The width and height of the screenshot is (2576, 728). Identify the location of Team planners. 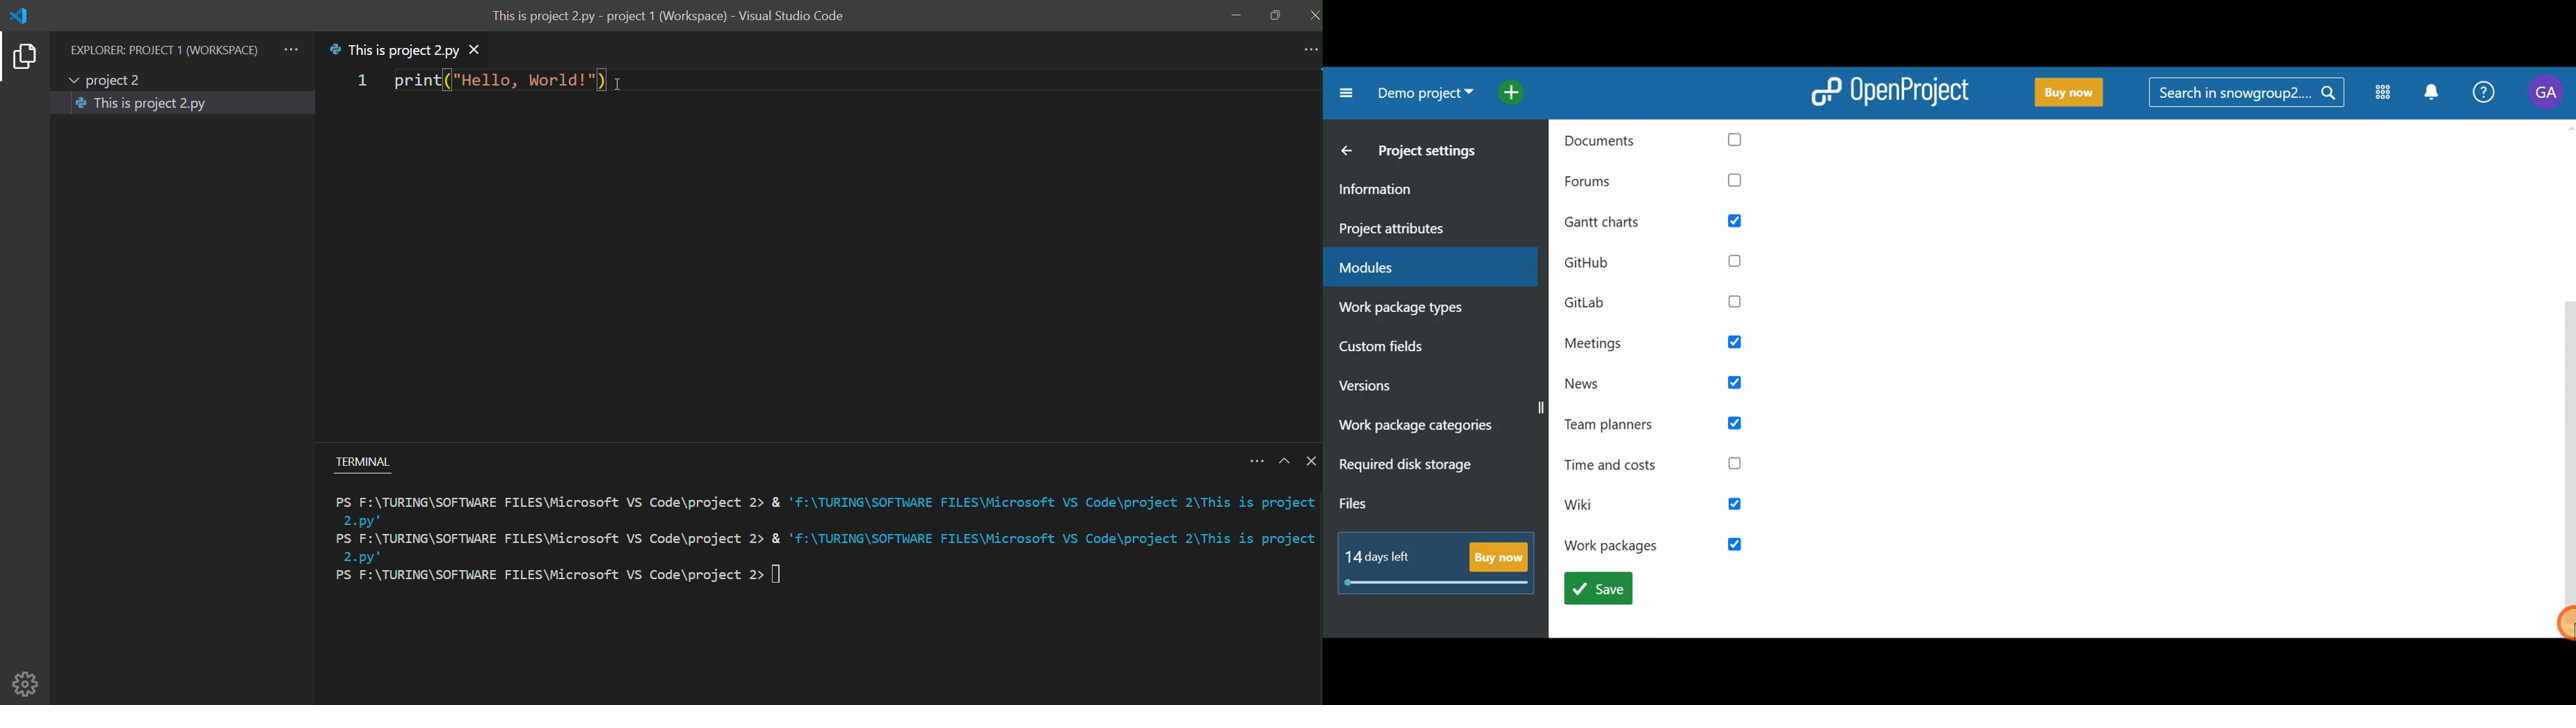
(1658, 424).